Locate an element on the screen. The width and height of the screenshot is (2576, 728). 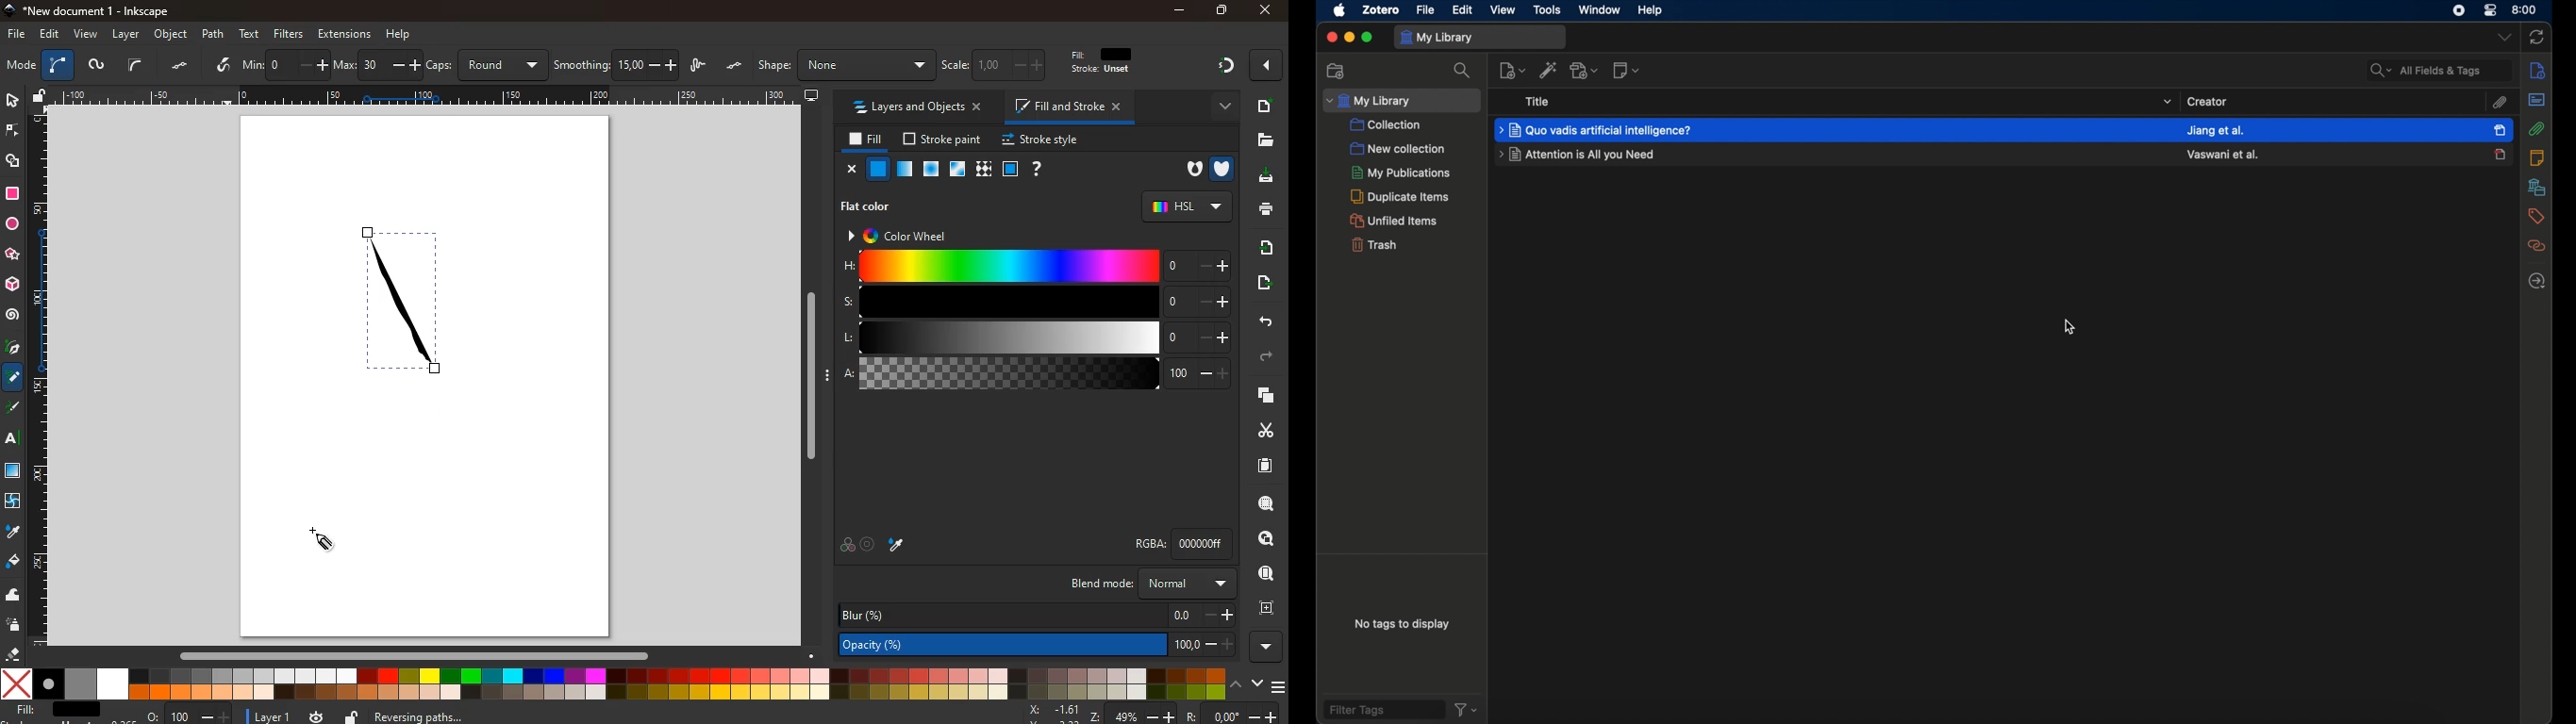
color is located at coordinates (614, 685).